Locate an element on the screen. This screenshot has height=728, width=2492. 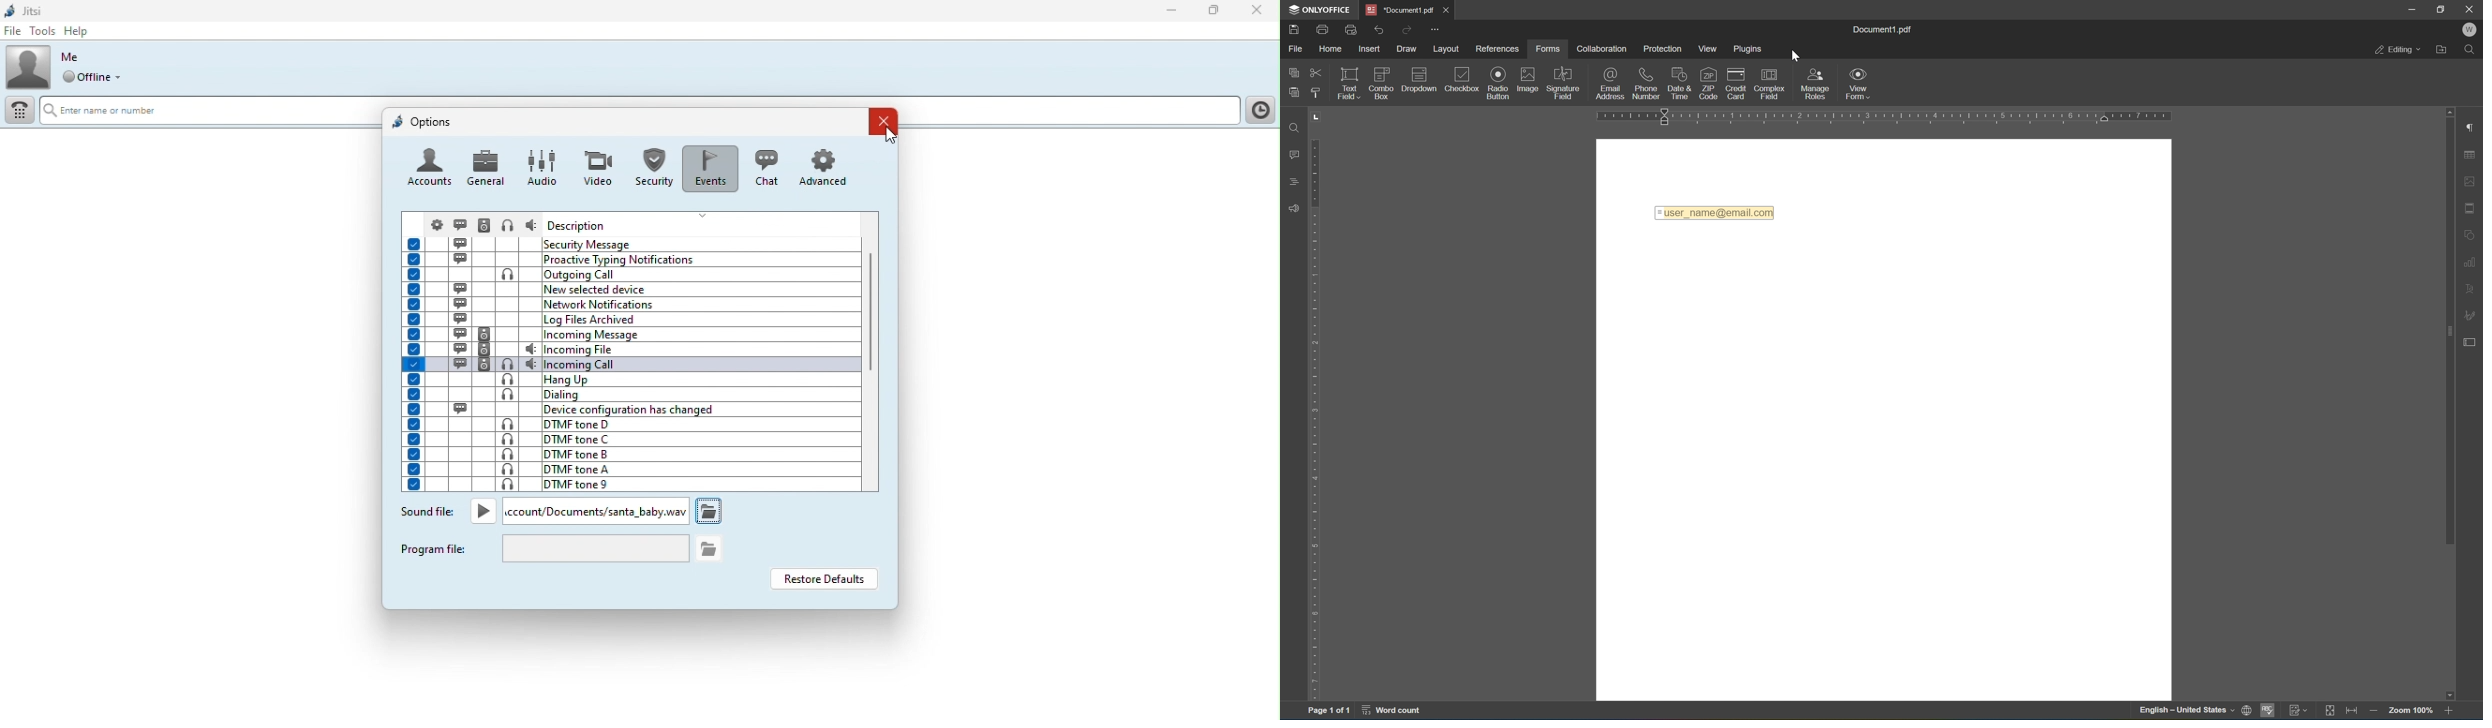
*Document1.pdf is located at coordinates (1398, 10).